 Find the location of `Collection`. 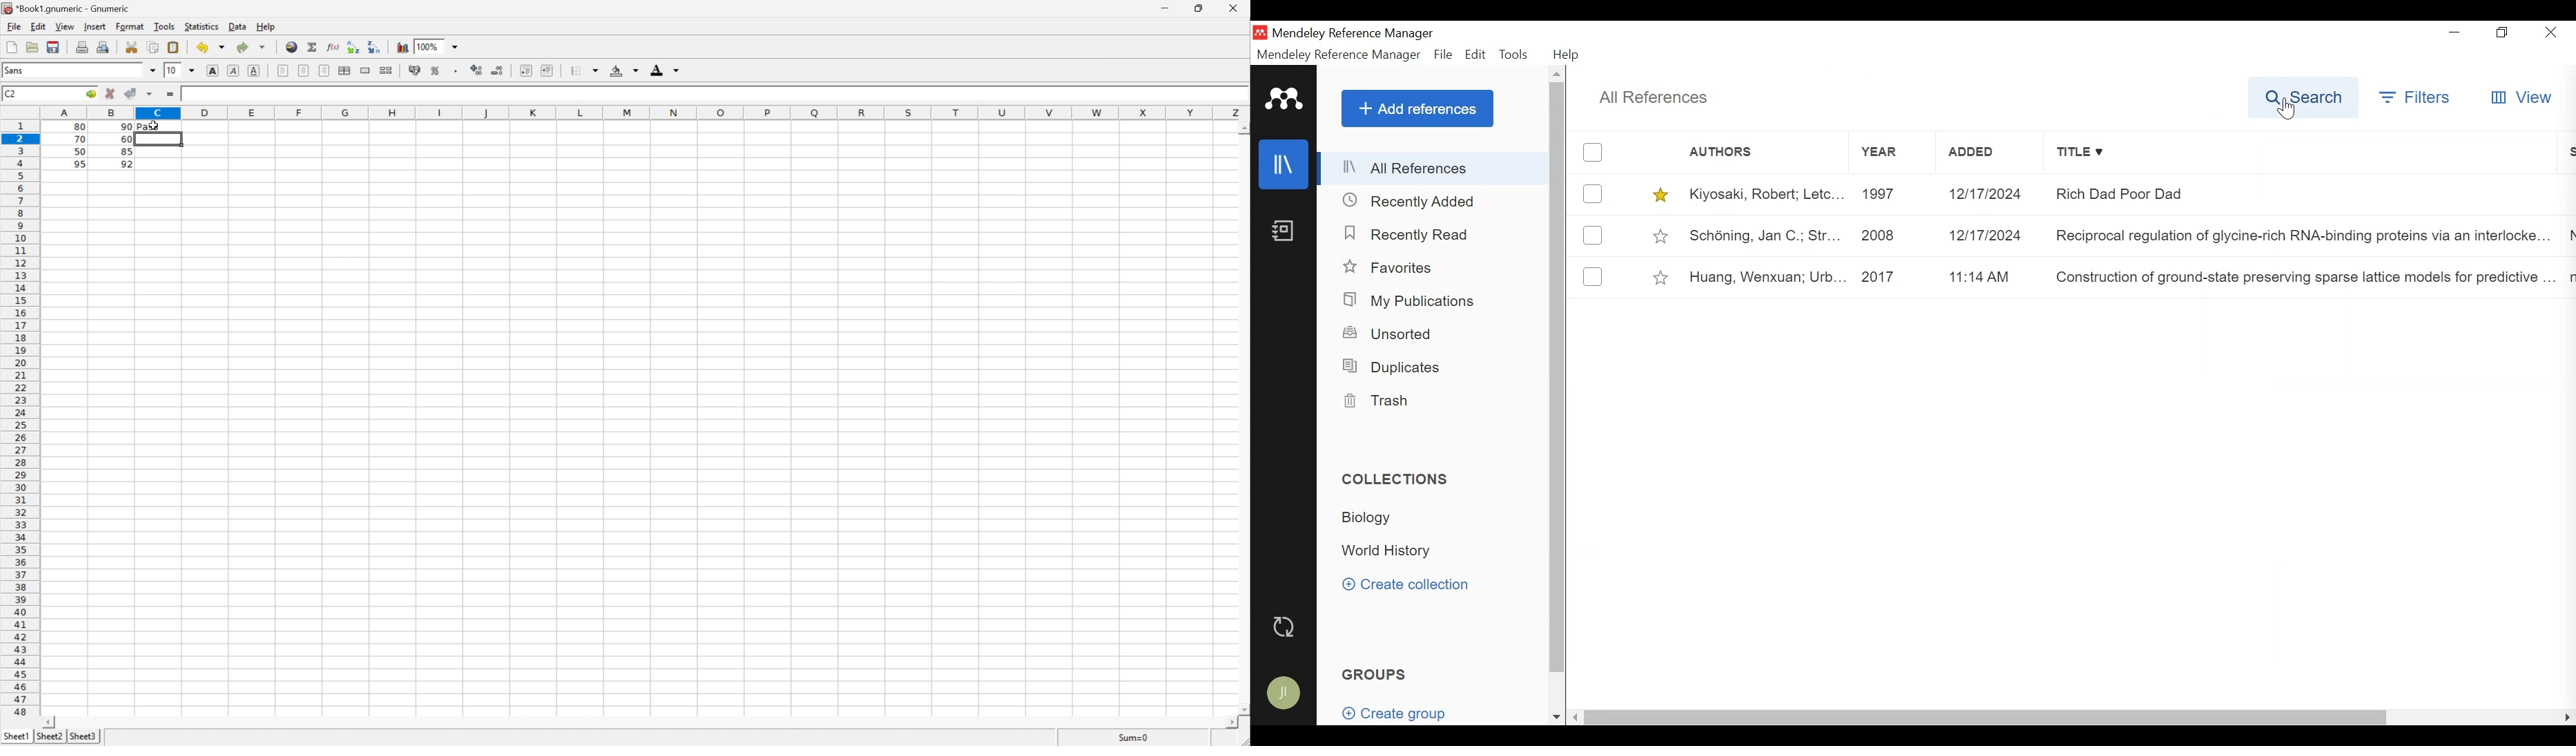

Collection is located at coordinates (1393, 551).